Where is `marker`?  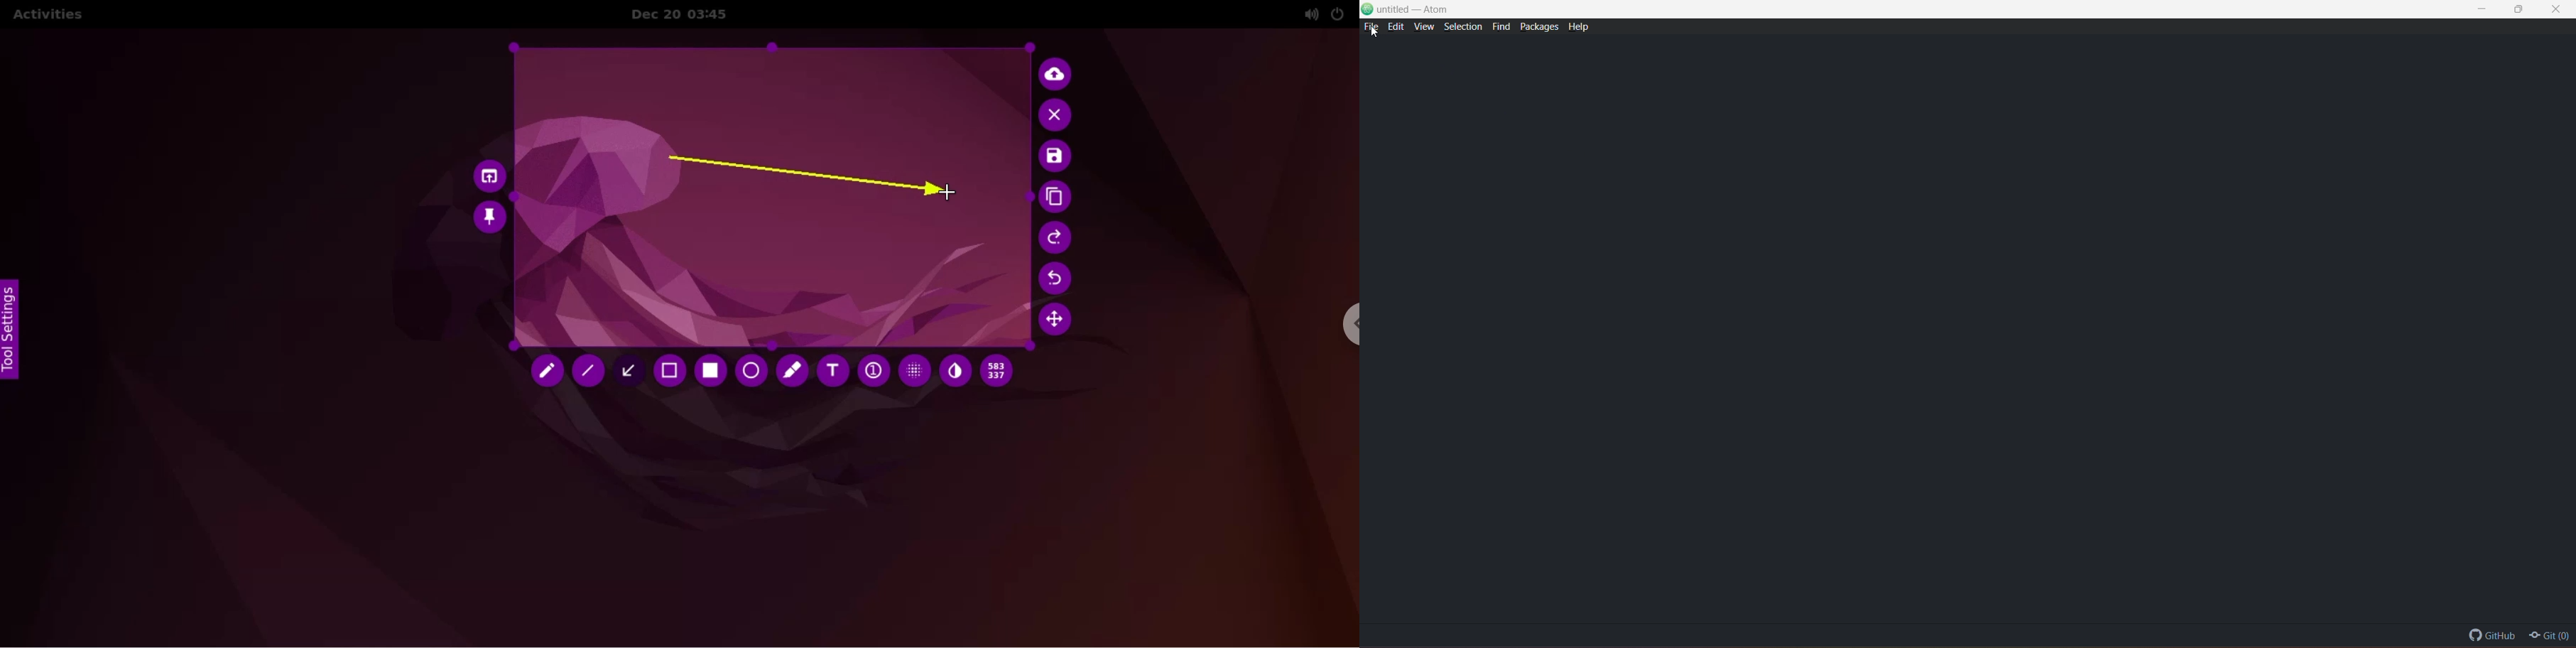 marker is located at coordinates (791, 370).